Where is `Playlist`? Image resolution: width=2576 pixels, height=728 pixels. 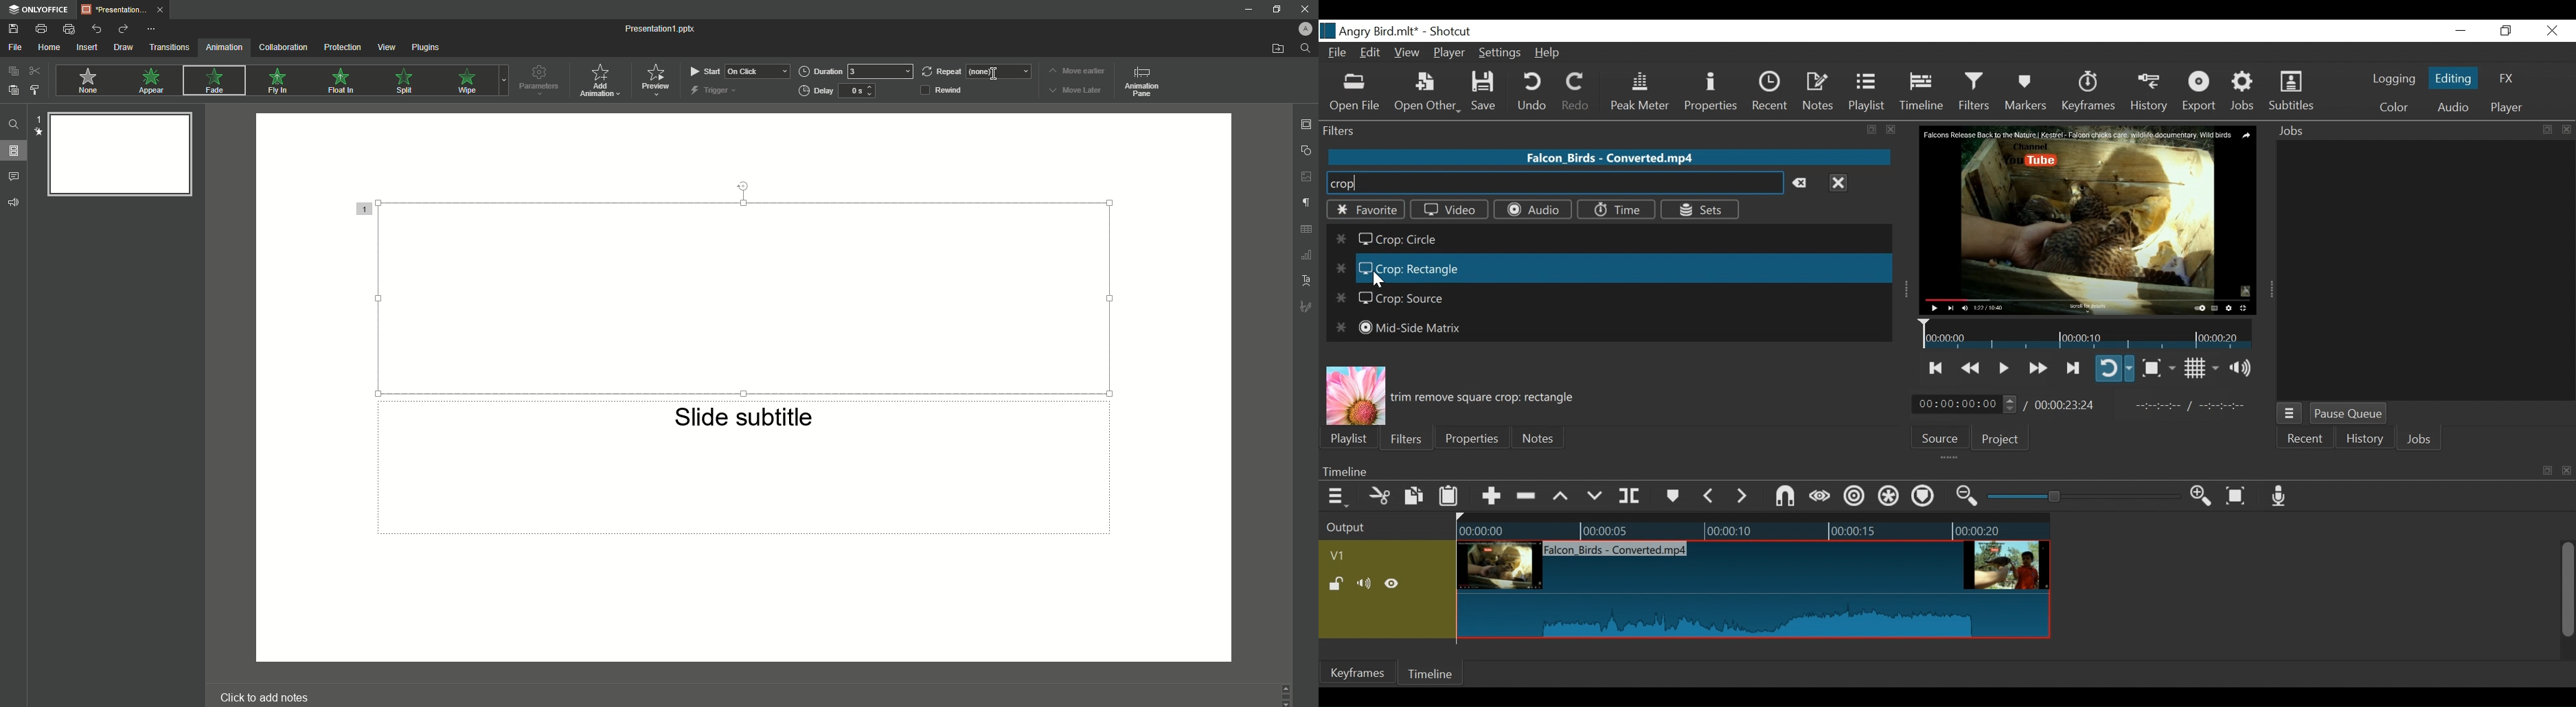 Playlist is located at coordinates (1349, 439).